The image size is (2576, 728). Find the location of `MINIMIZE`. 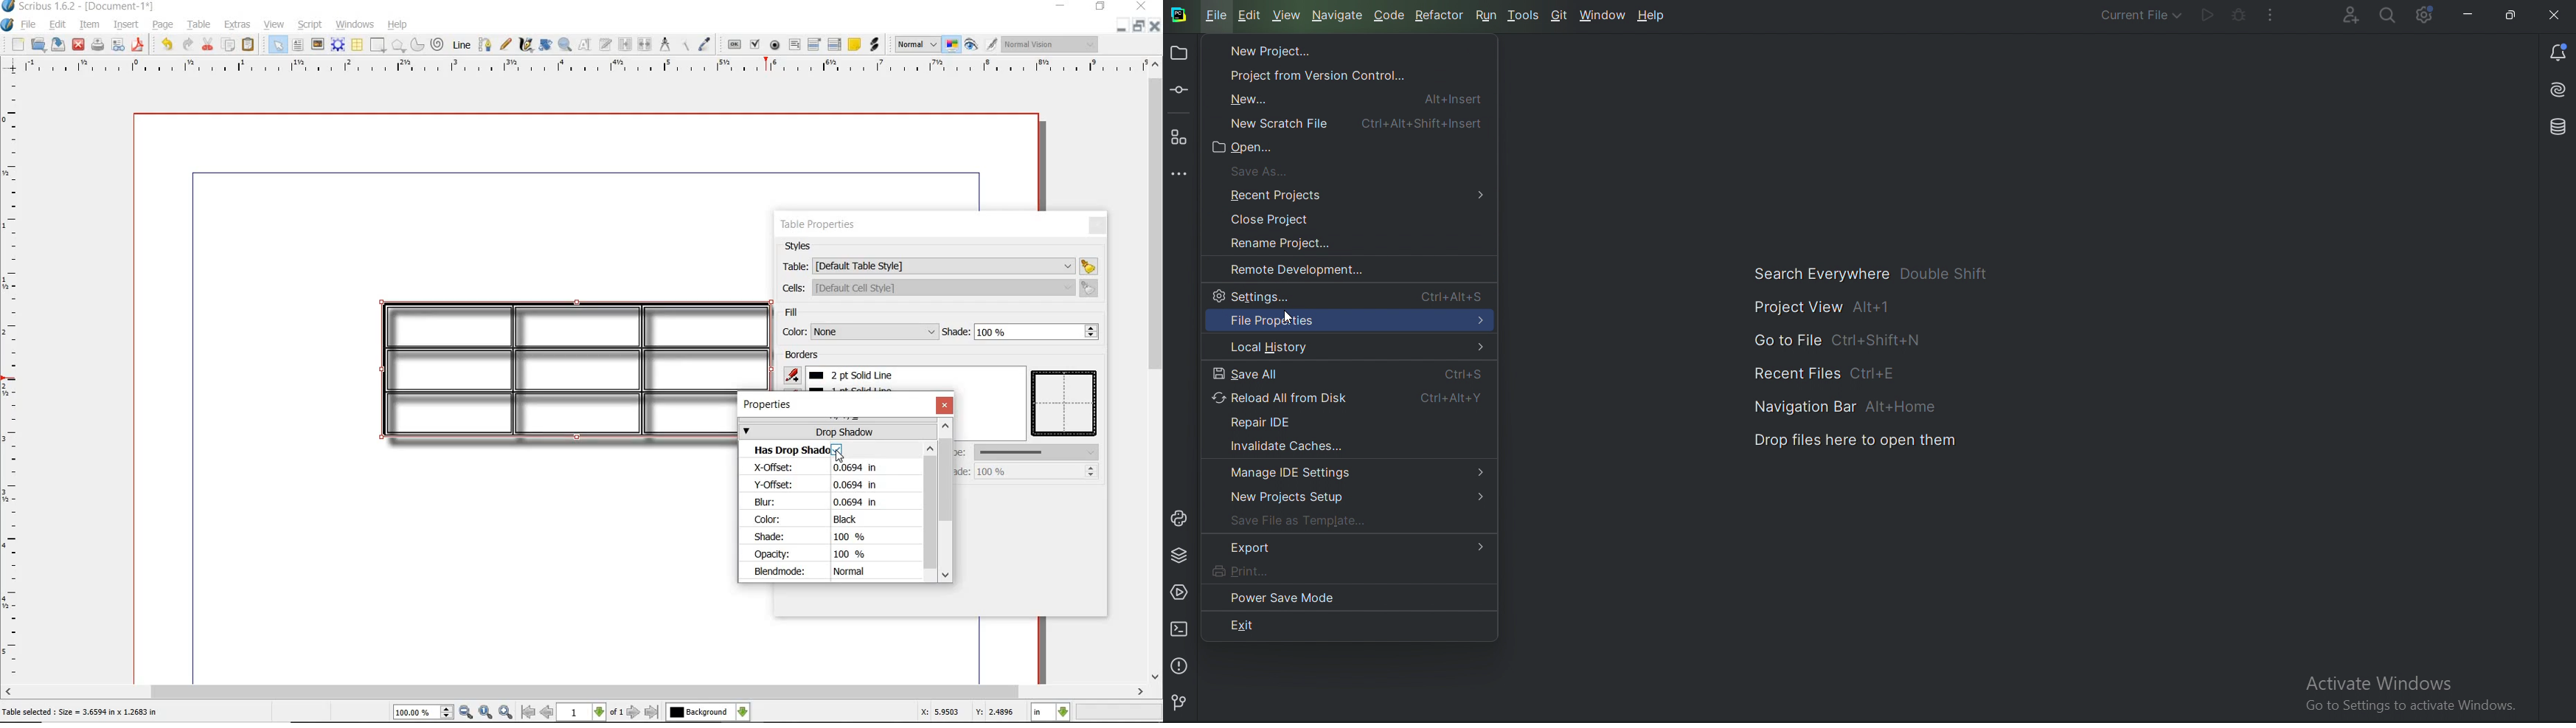

MINIMIZE is located at coordinates (1060, 6).